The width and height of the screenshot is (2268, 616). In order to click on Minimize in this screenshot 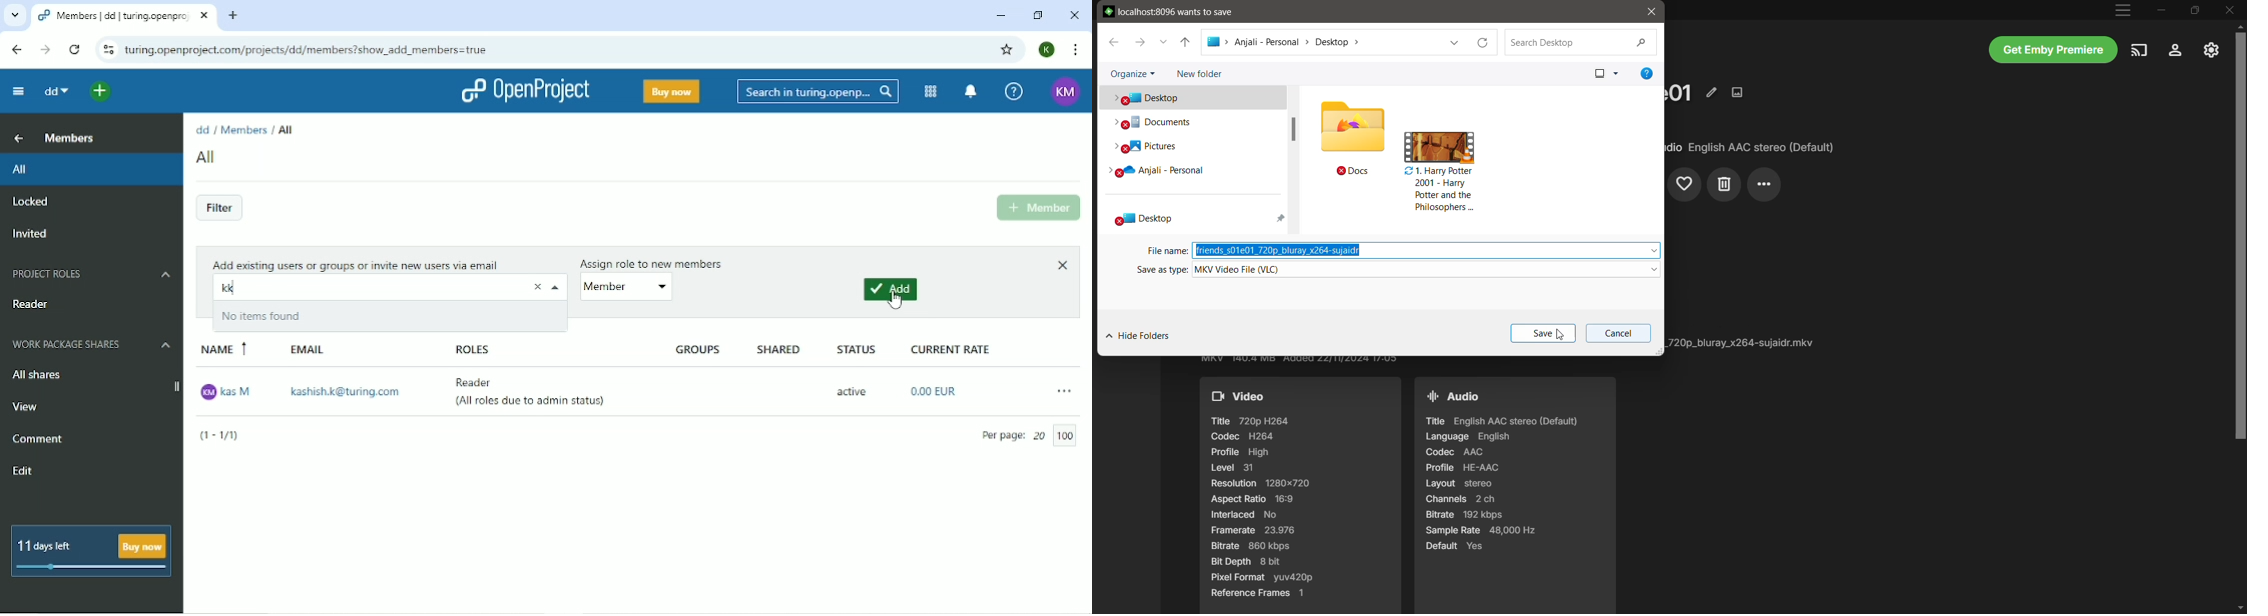, I will do `click(1000, 15)`.